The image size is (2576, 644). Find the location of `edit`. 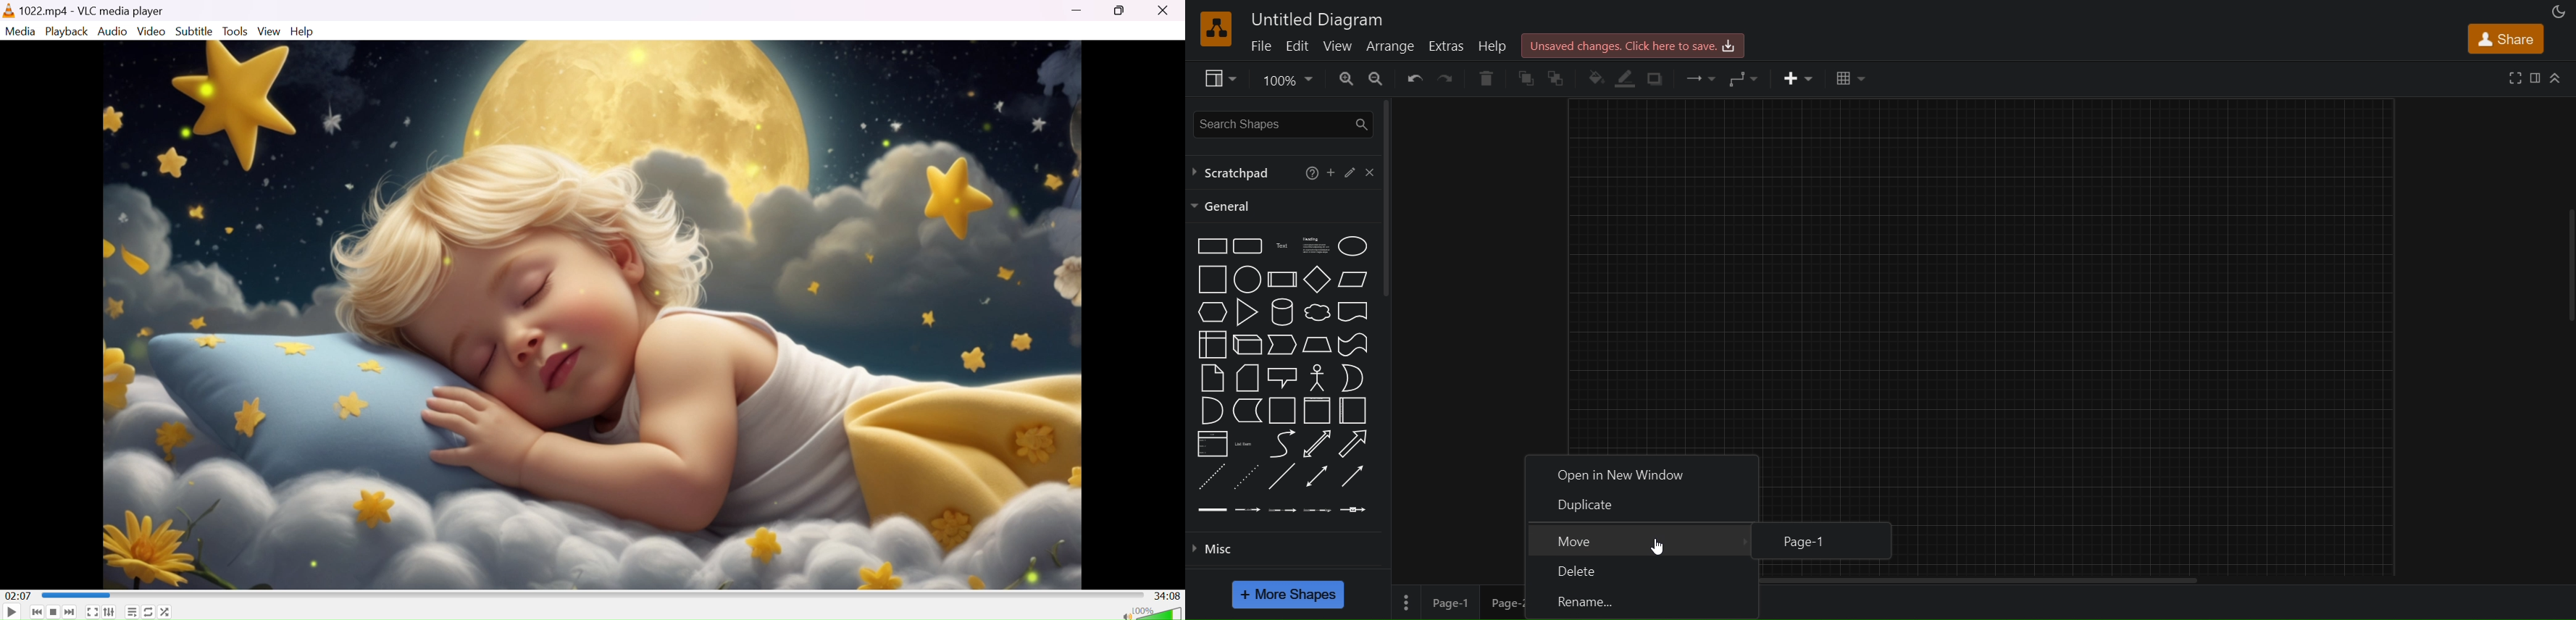

edit is located at coordinates (1349, 172).